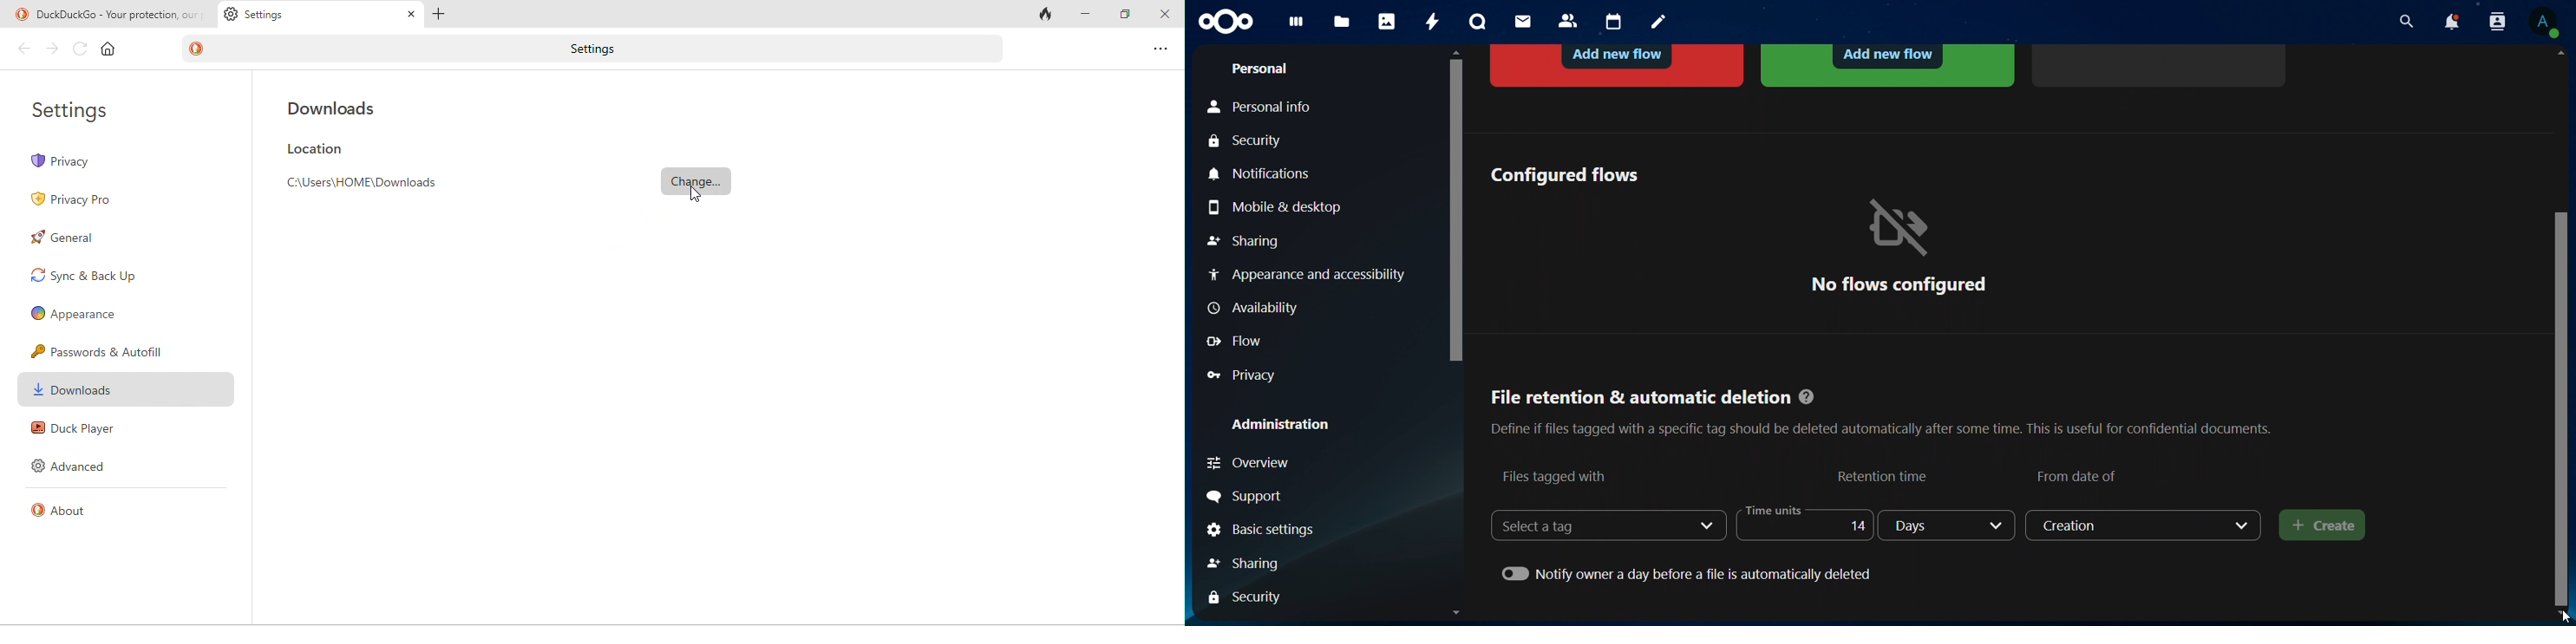 This screenshot has width=2576, height=644. What do you see at coordinates (1086, 13) in the screenshot?
I see `minimize` at bounding box center [1086, 13].